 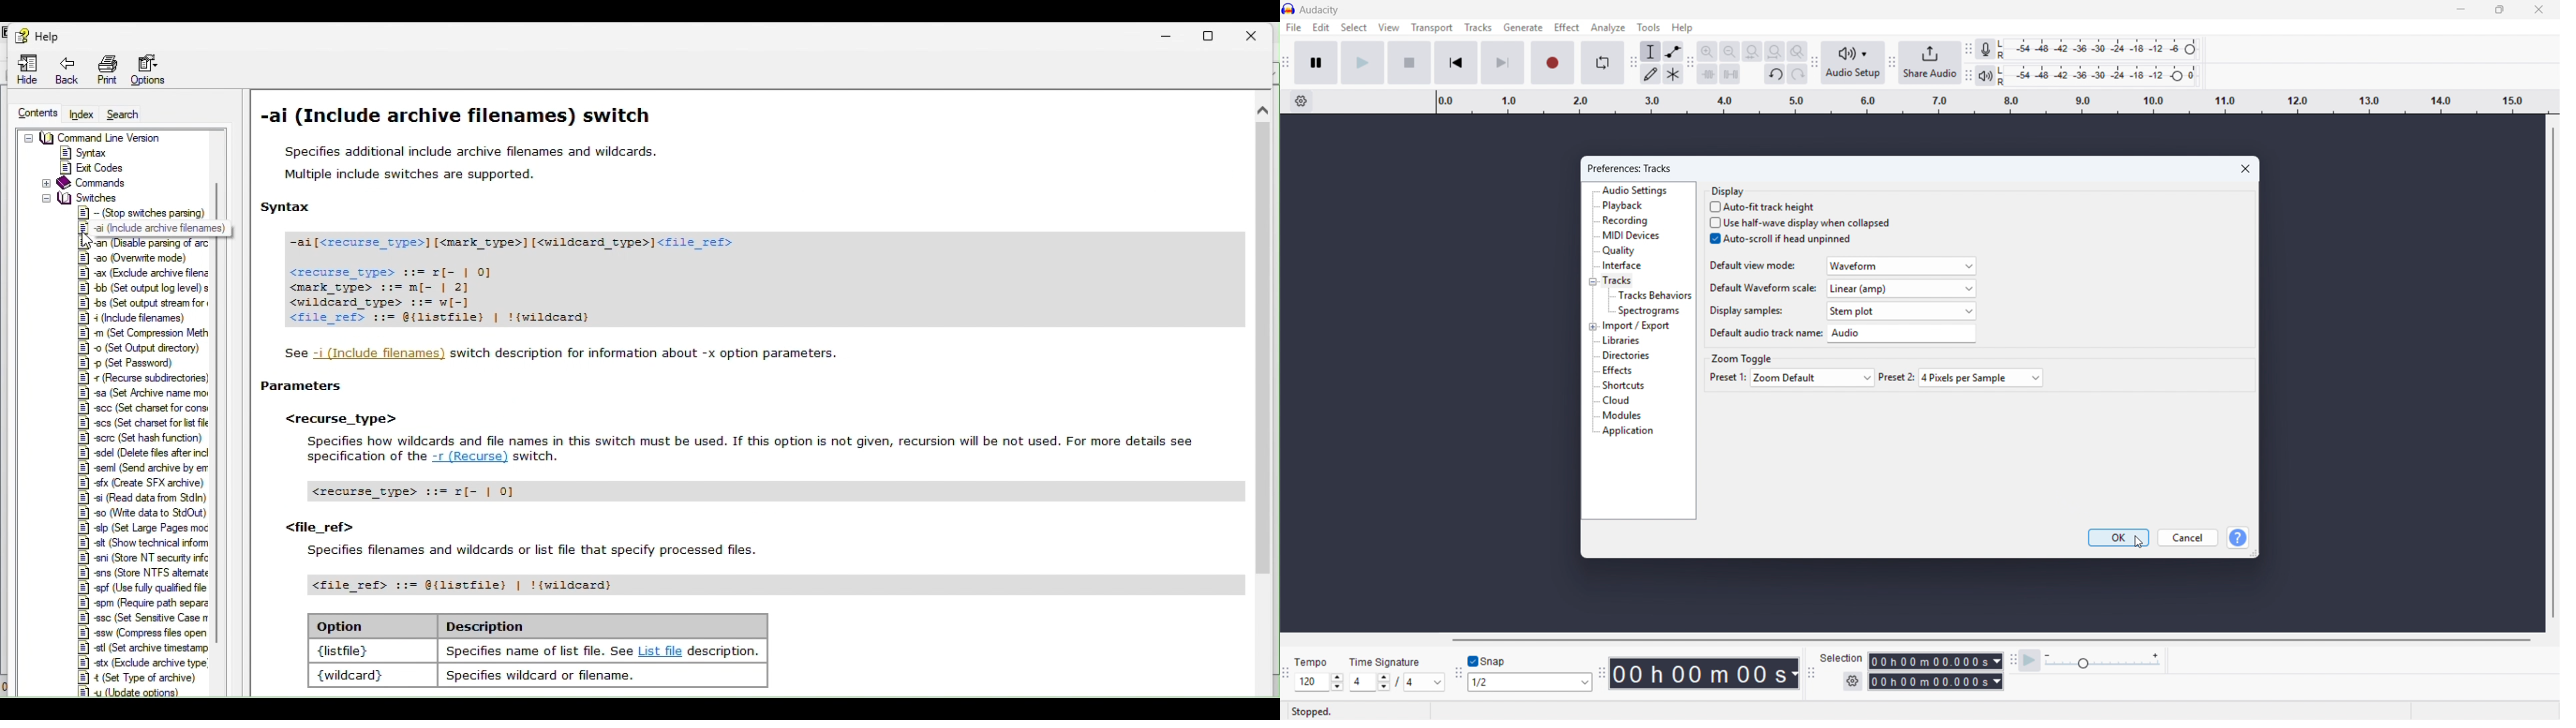 What do you see at coordinates (82, 152) in the screenshot?
I see `Syntax` at bounding box center [82, 152].